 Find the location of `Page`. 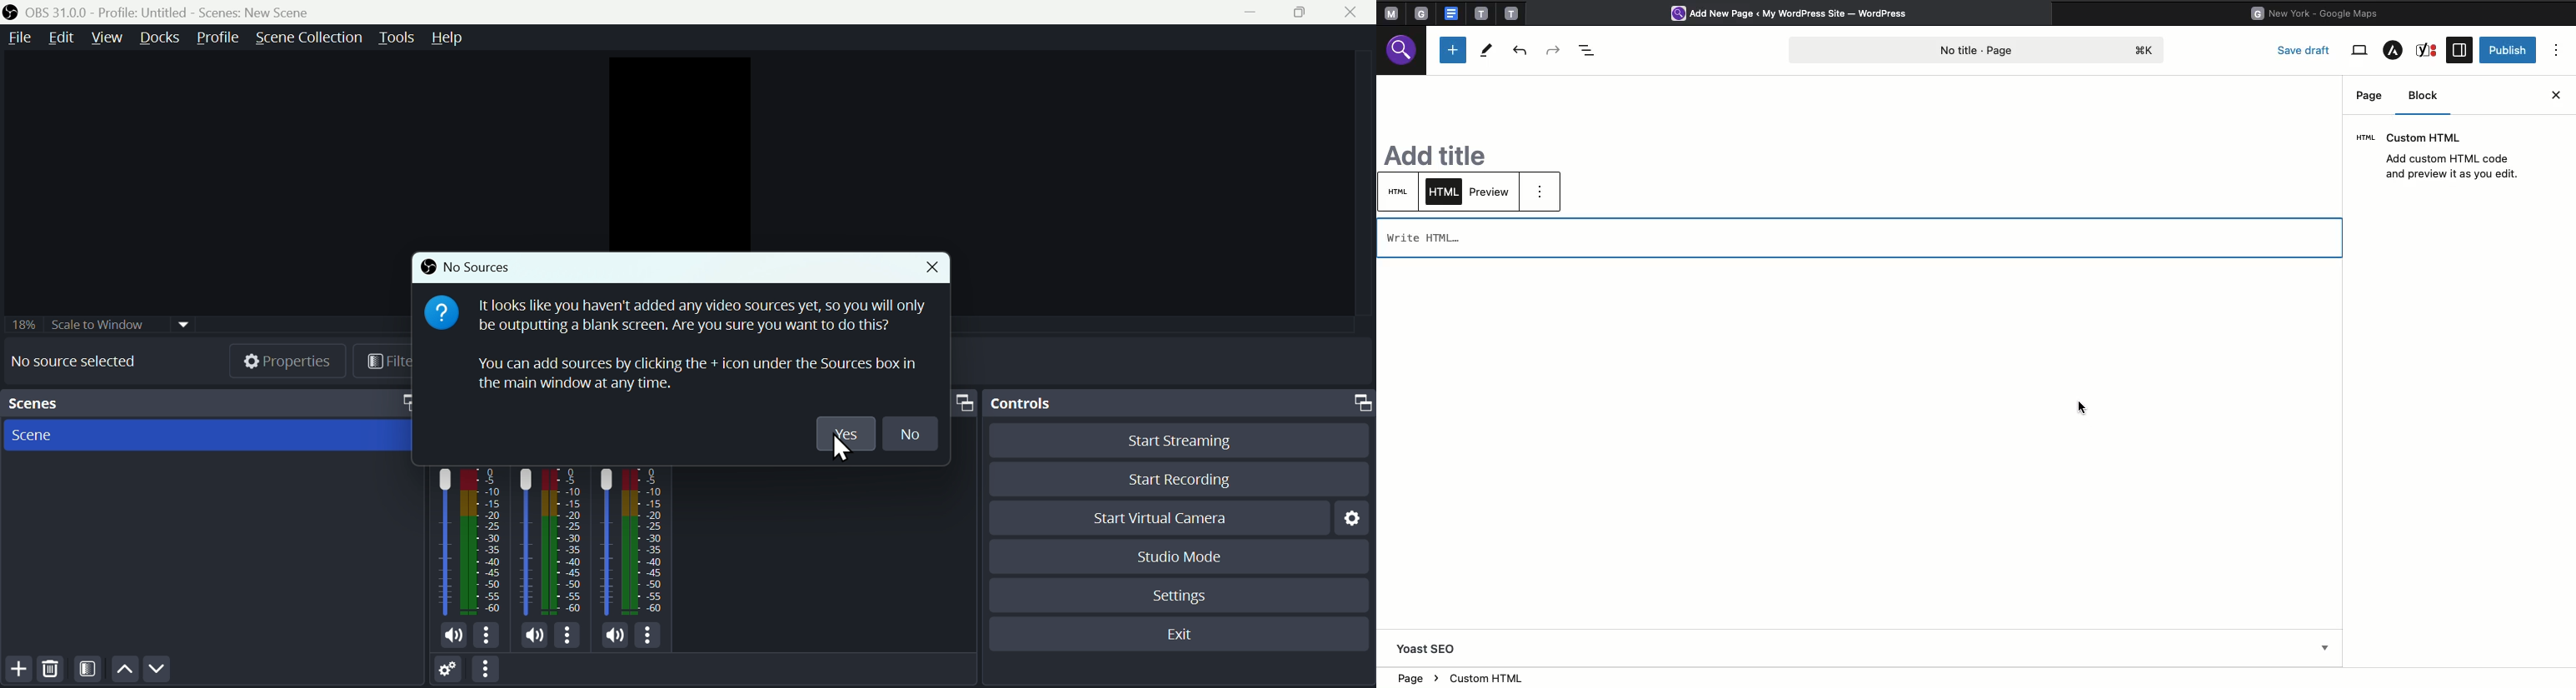

Page is located at coordinates (2369, 95).